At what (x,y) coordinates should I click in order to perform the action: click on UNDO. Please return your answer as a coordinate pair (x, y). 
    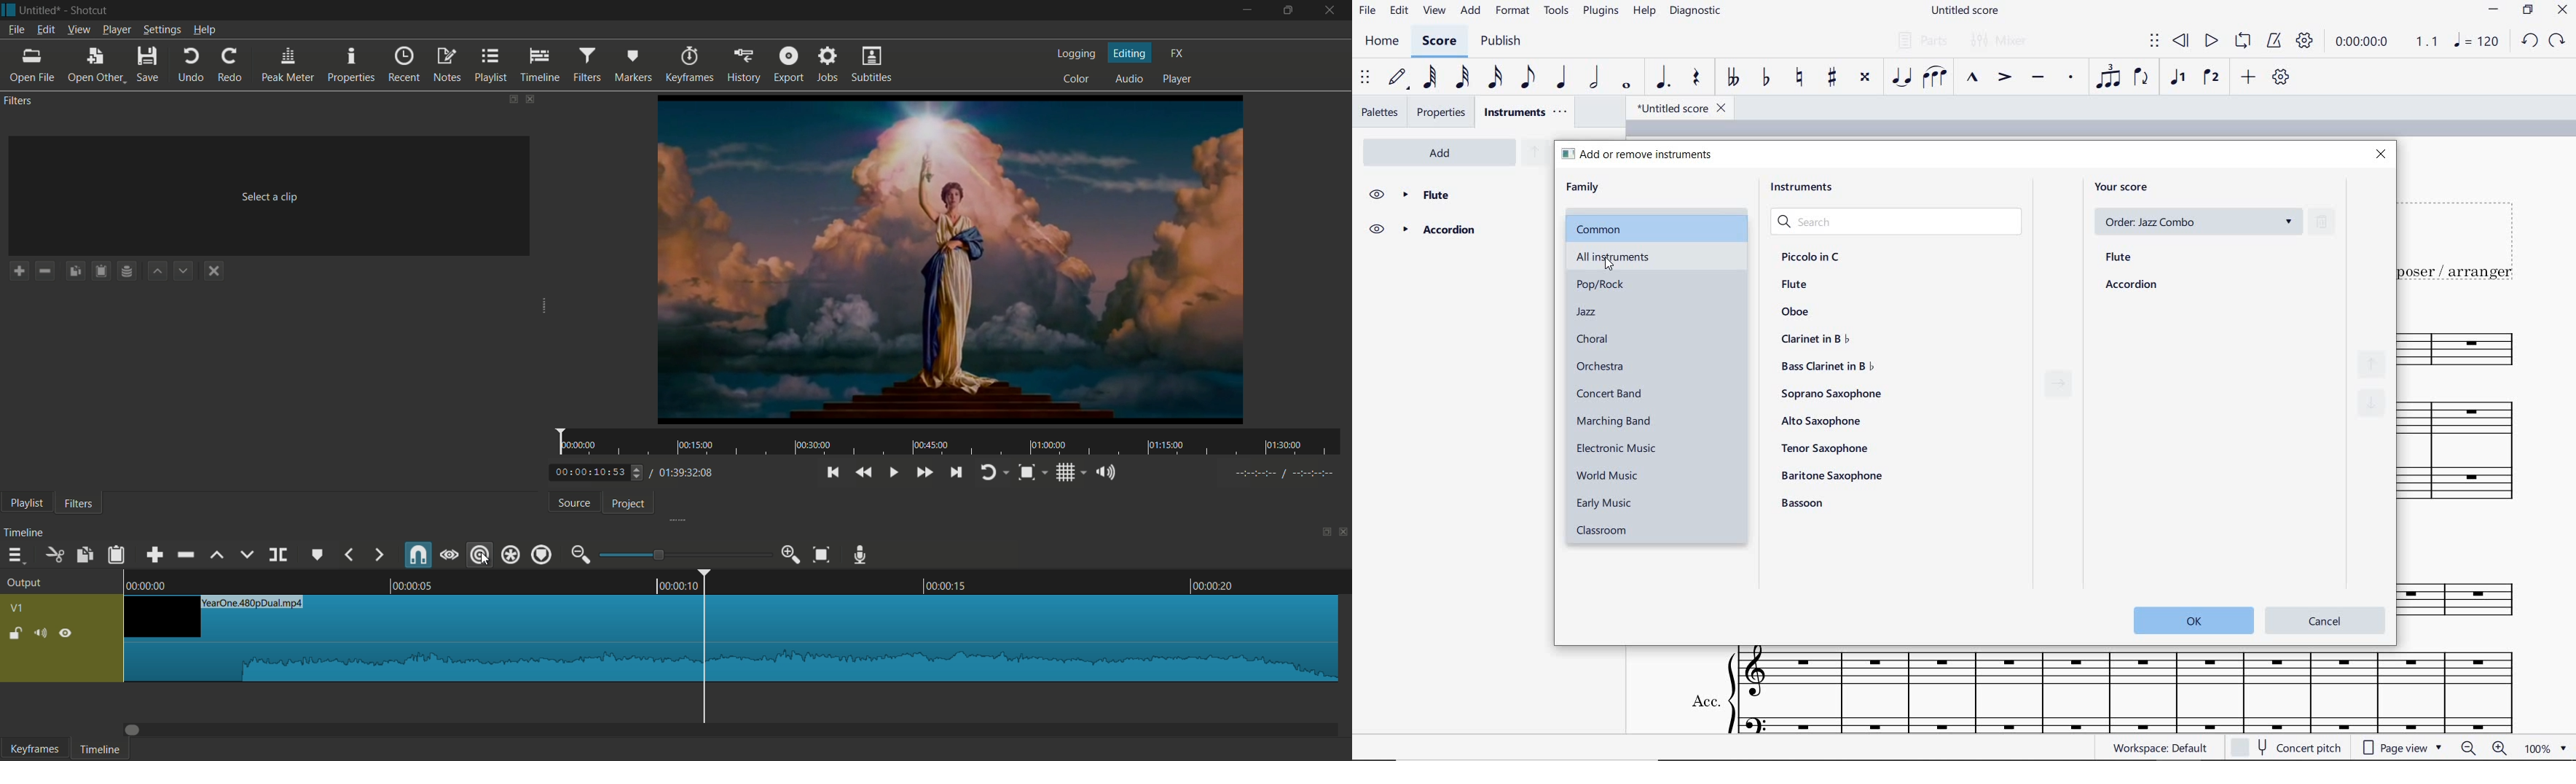
    Looking at the image, I should click on (2529, 40).